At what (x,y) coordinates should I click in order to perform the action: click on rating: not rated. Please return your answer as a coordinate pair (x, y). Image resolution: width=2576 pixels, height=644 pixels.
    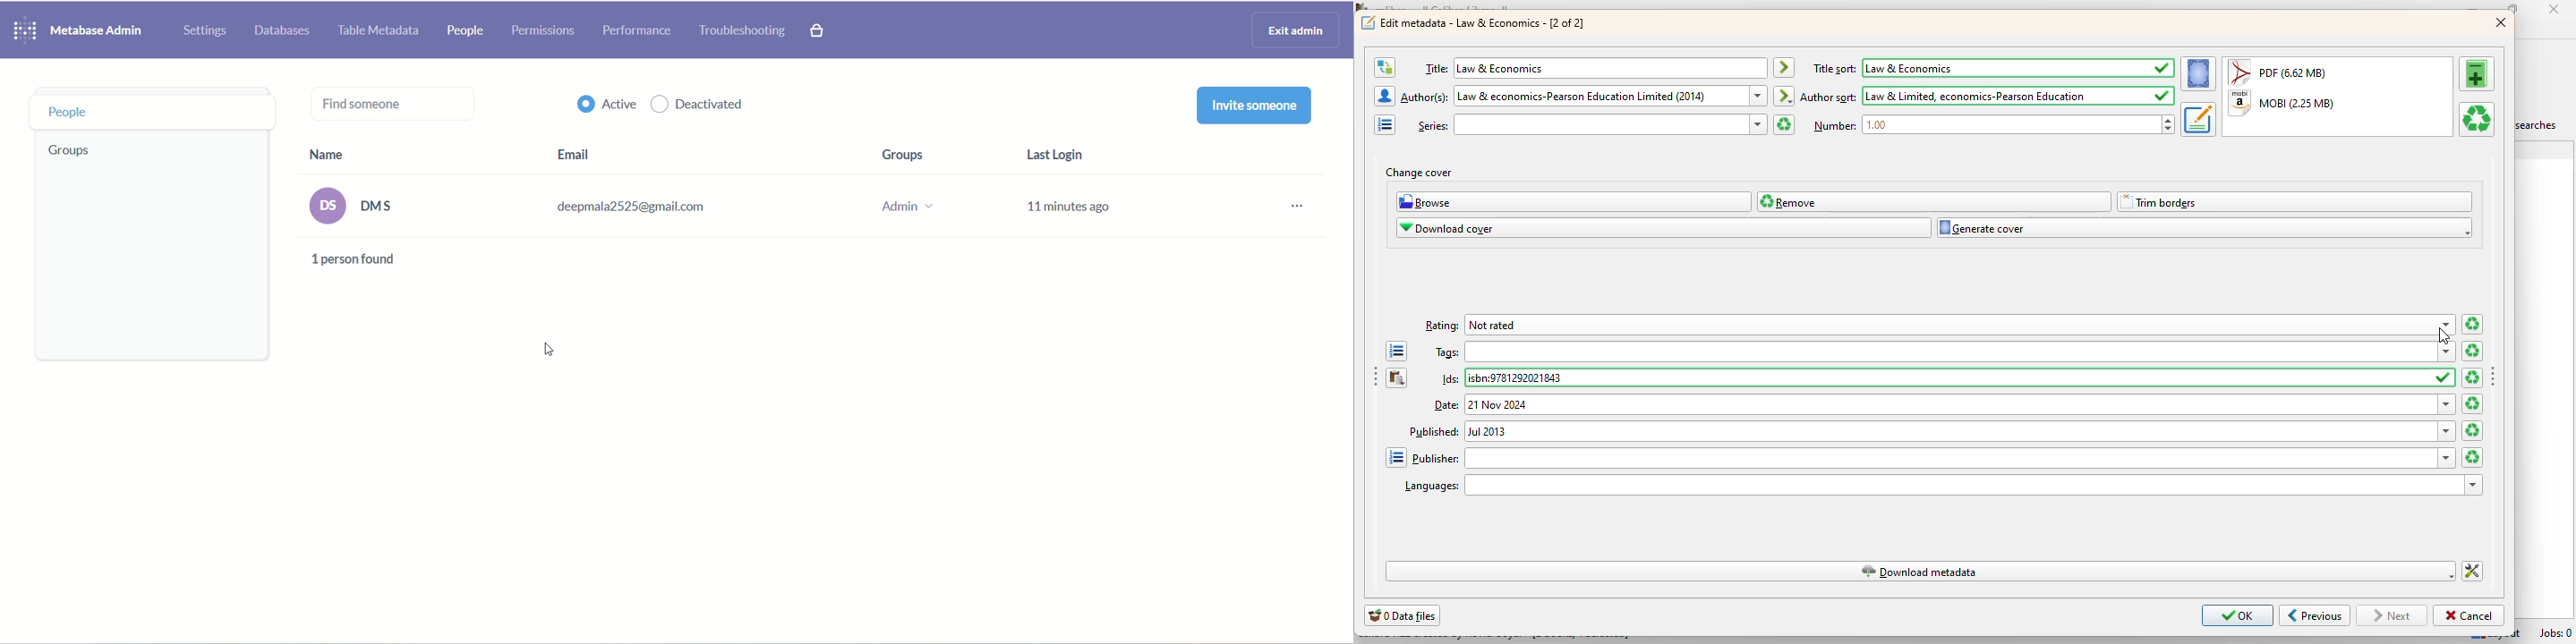
    Looking at the image, I should click on (1940, 325).